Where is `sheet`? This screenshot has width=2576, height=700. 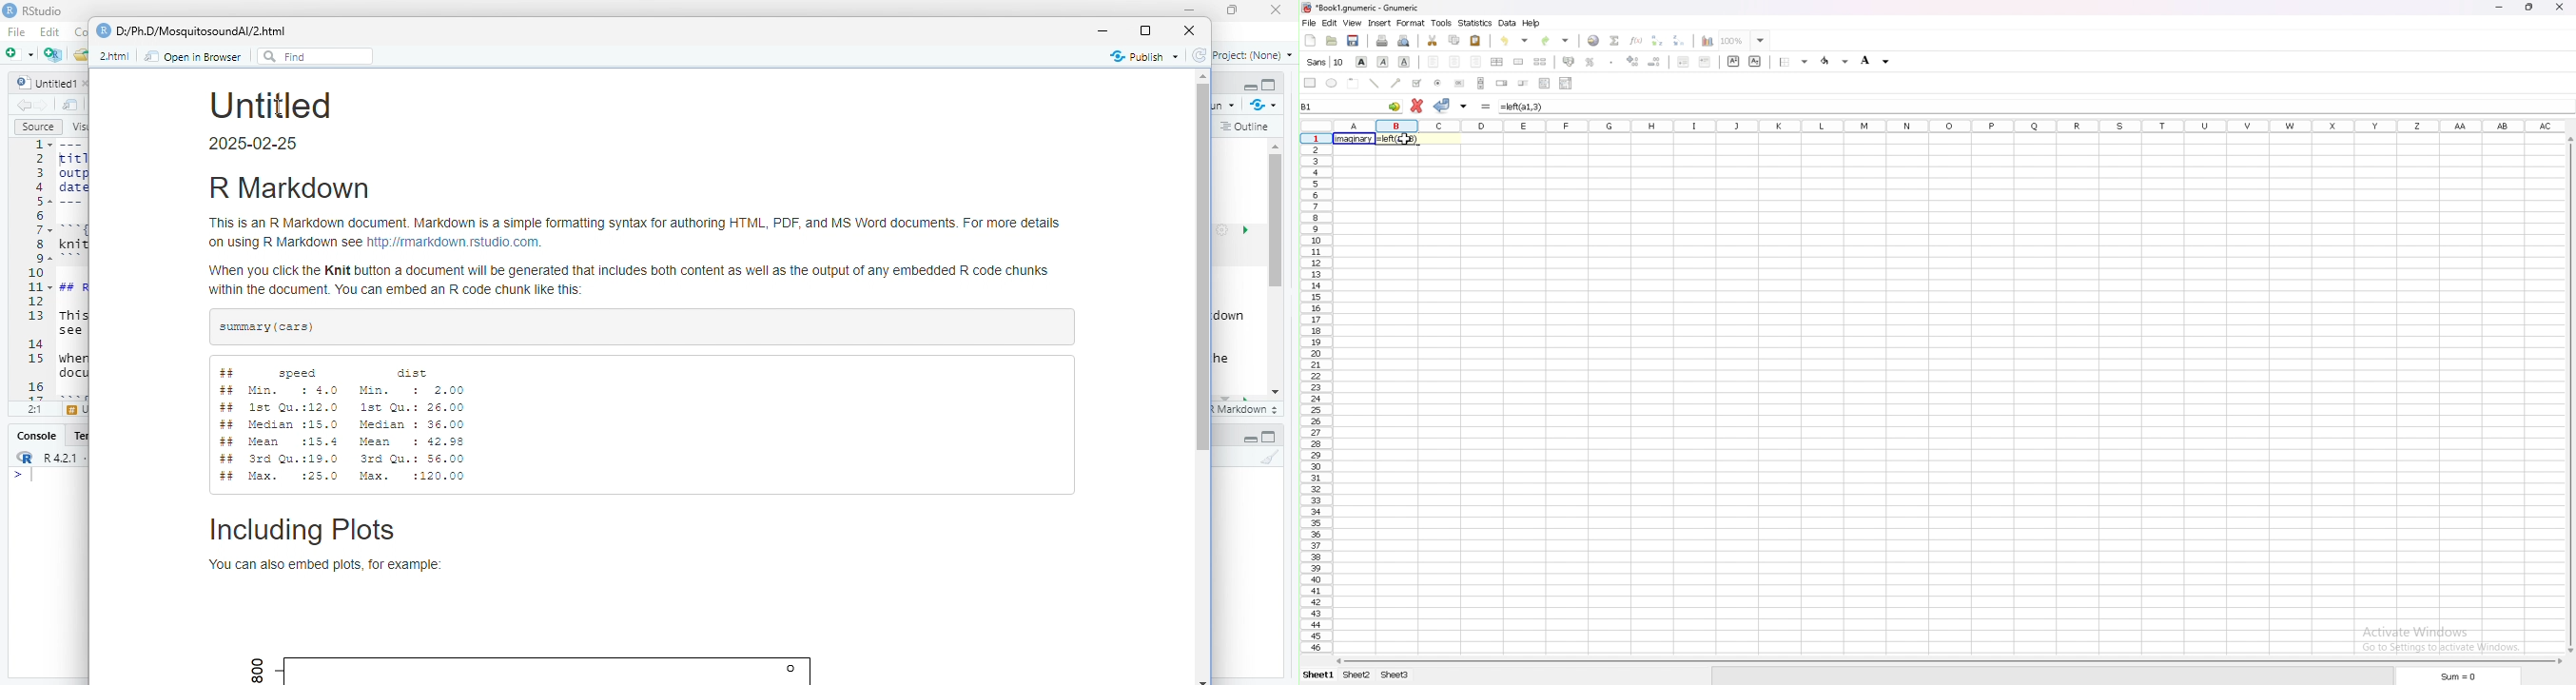 sheet is located at coordinates (1359, 675).